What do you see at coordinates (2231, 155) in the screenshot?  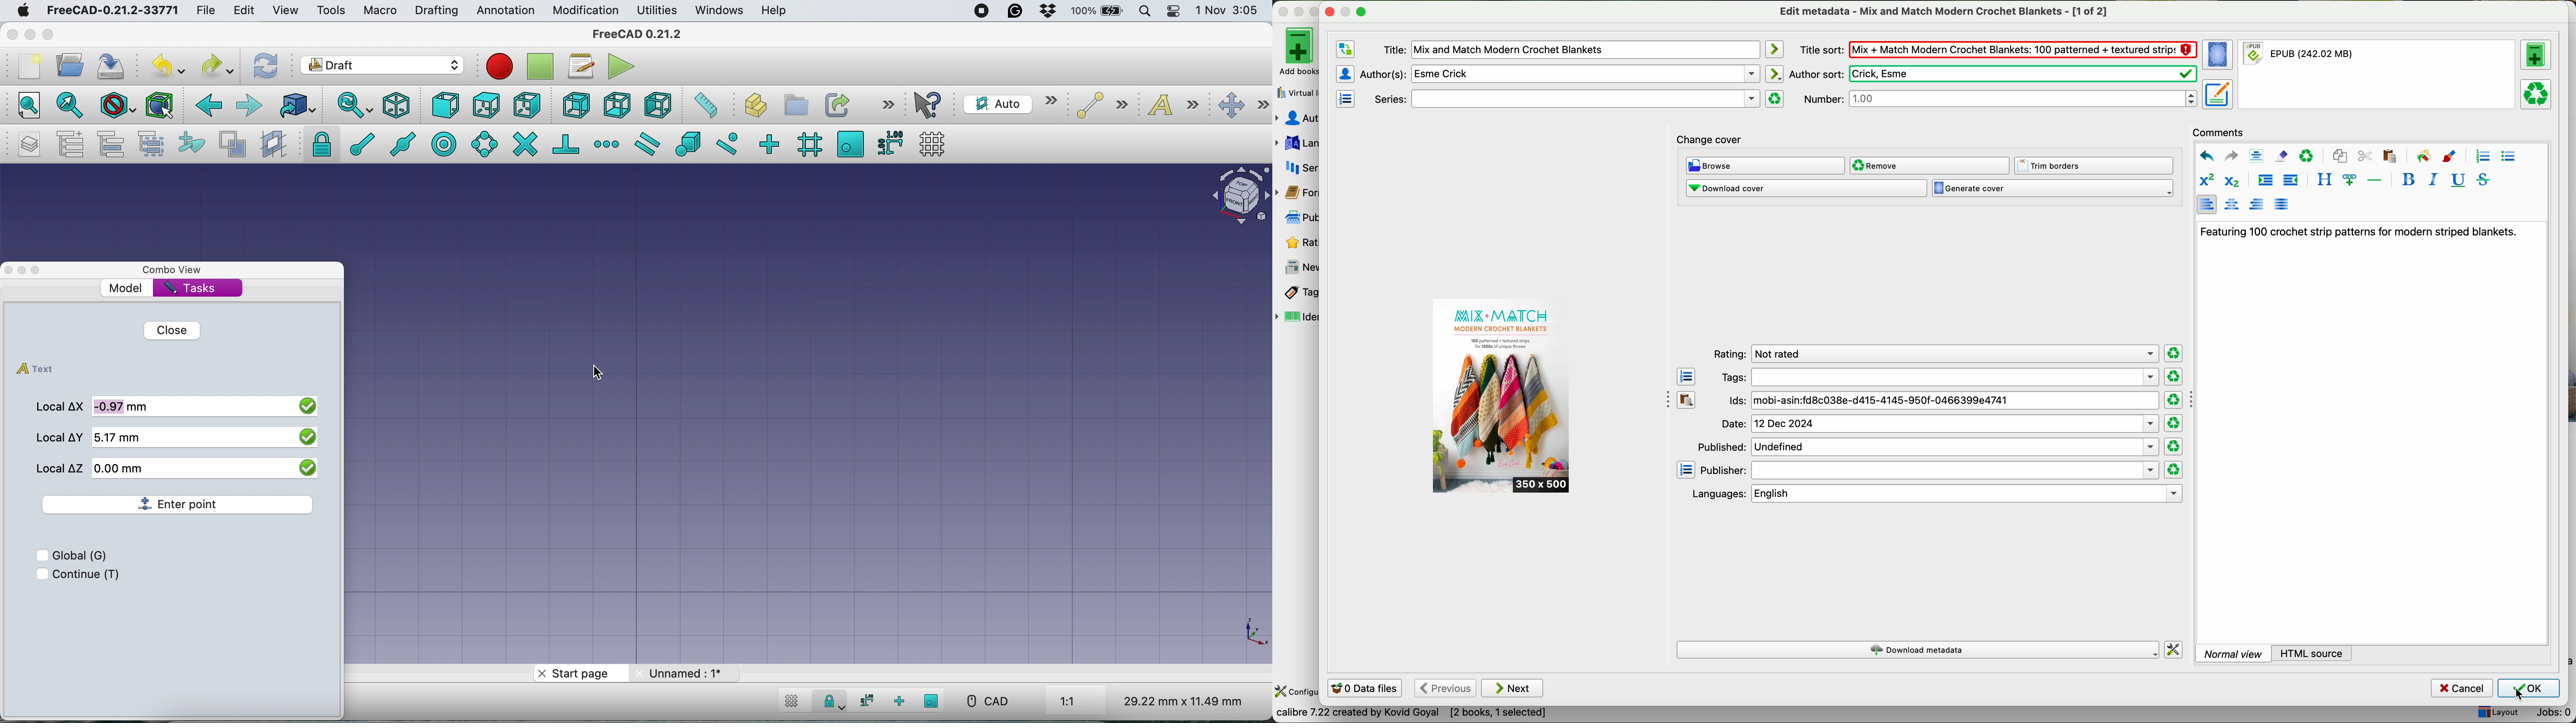 I see `redo` at bounding box center [2231, 155].